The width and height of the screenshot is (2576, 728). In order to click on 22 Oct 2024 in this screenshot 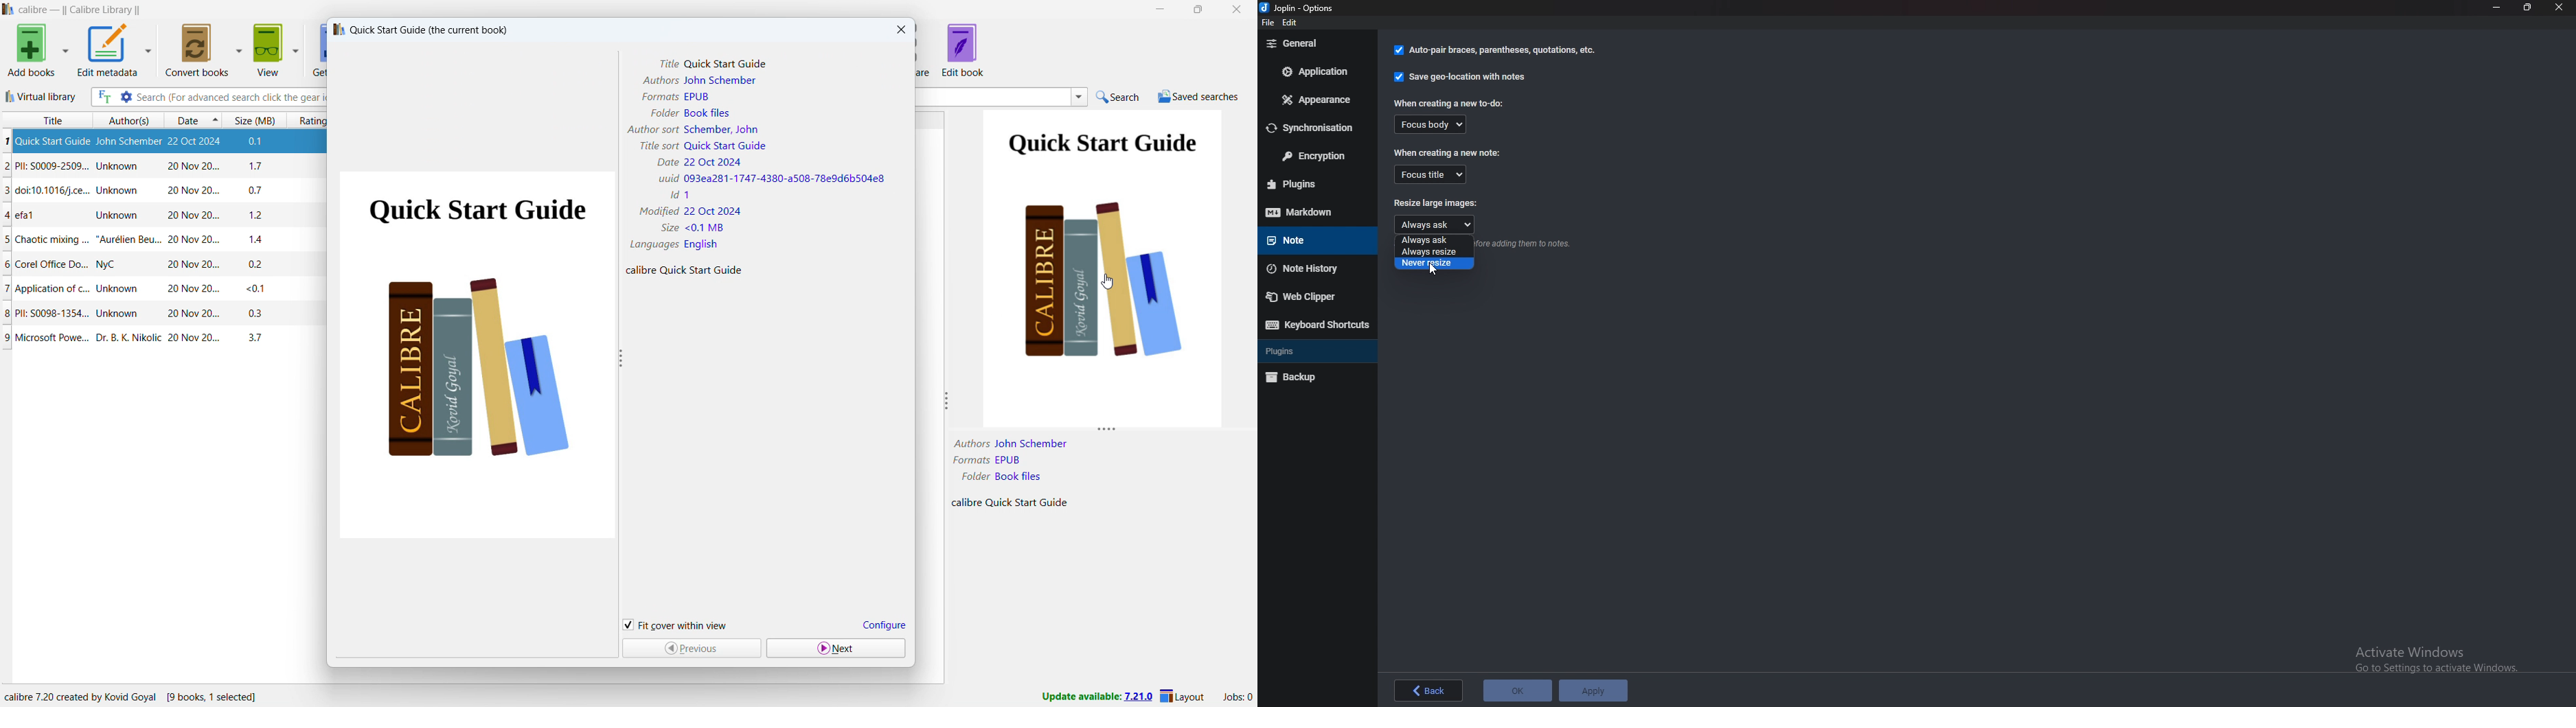, I will do `click(200, 143)`.